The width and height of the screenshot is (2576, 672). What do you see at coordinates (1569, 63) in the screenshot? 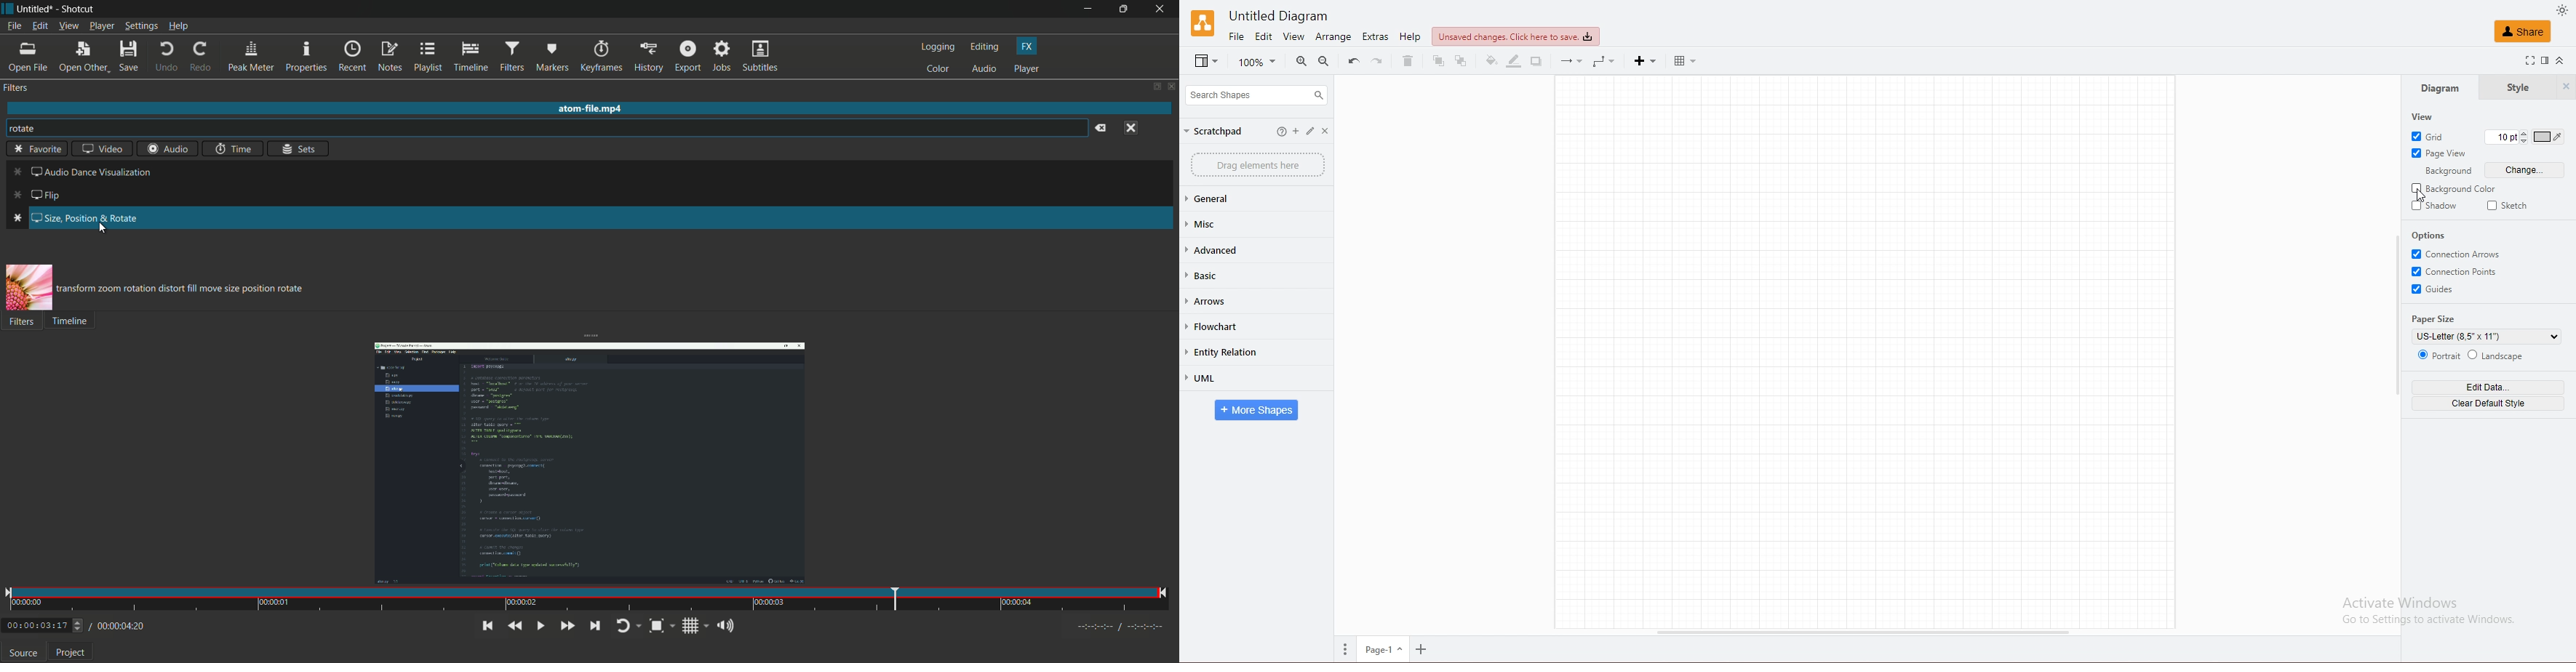
I see `arrow` at bounding box center [1569, 63].